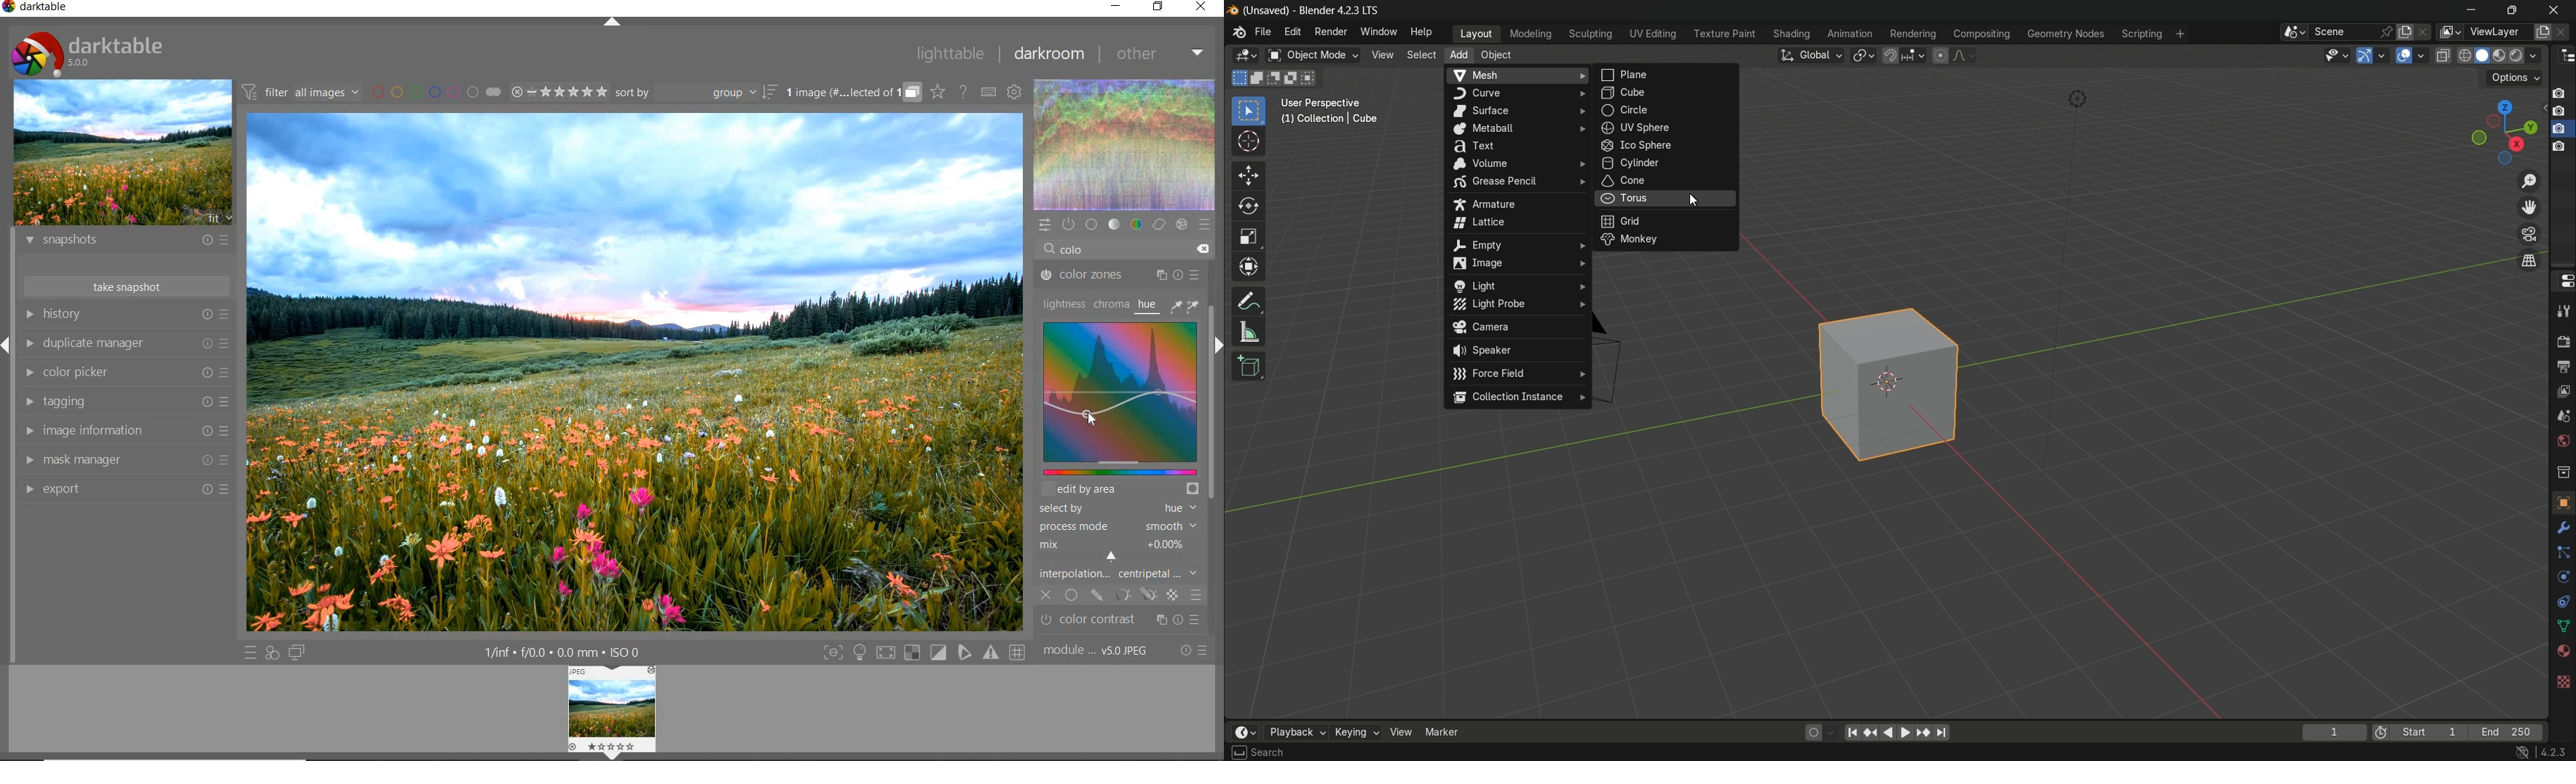 The width and height of the screenshot is (2576, 784). I want to click on base, so click(1091, 225).